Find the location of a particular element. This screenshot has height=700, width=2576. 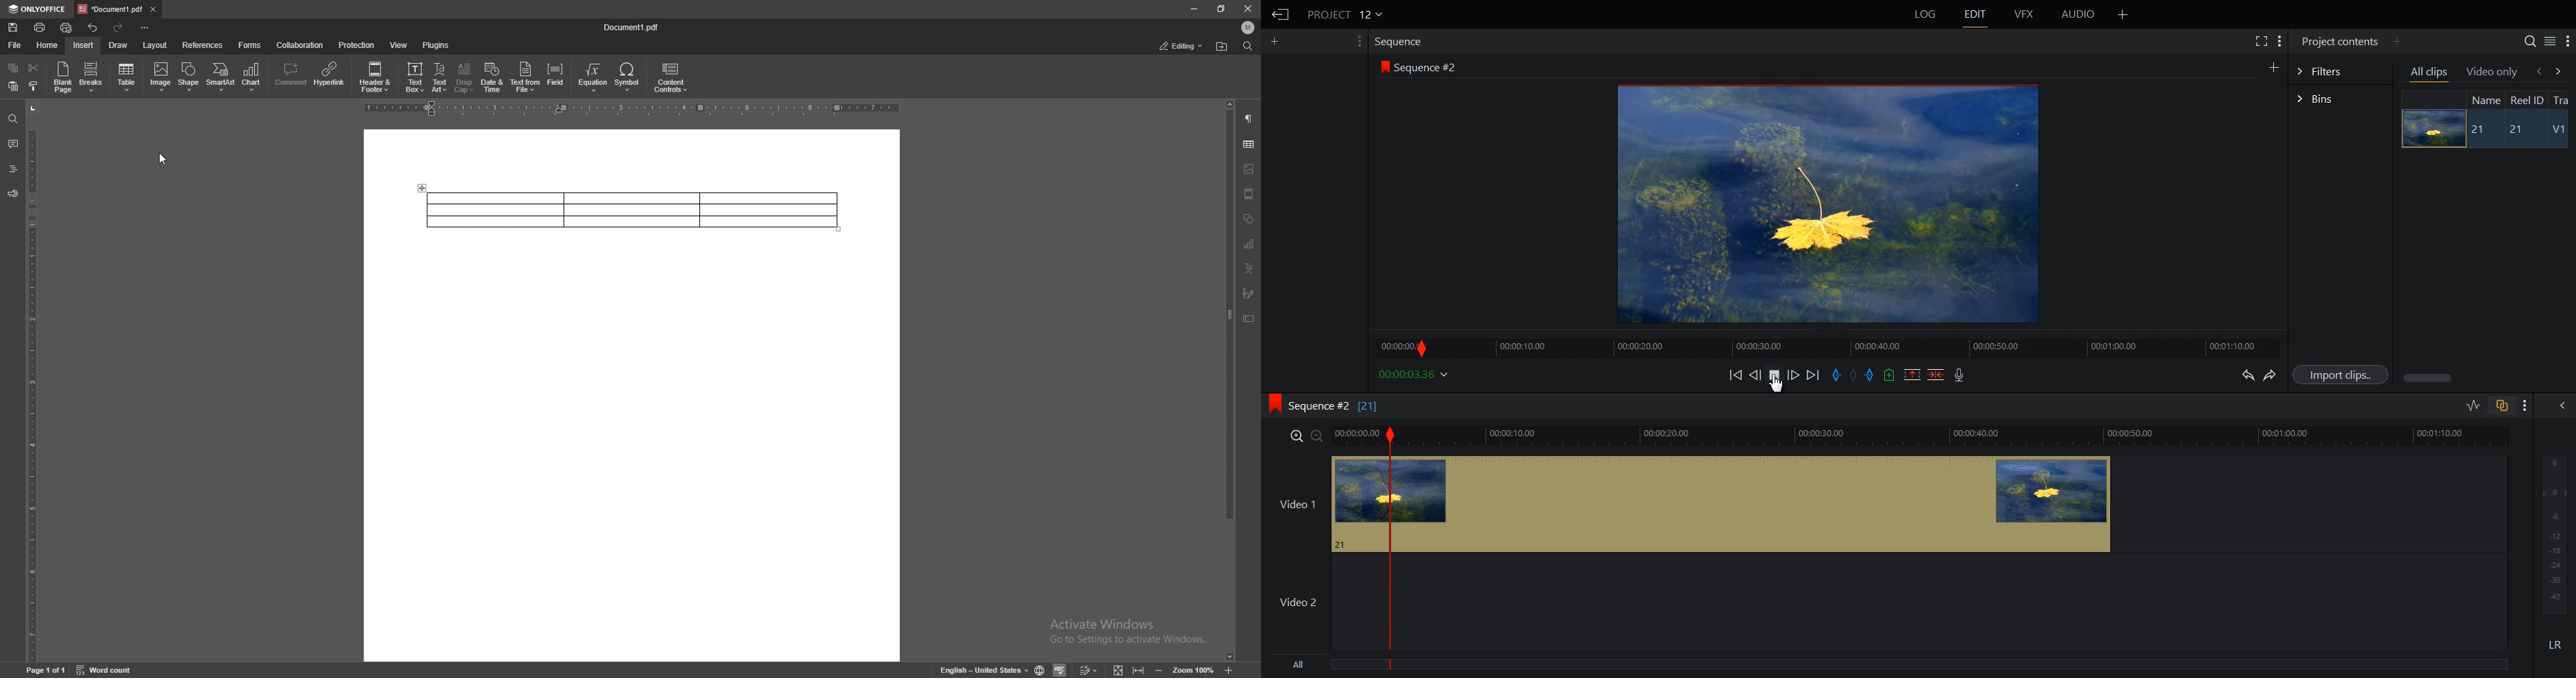

change text language is located at coordinates (984, 669).